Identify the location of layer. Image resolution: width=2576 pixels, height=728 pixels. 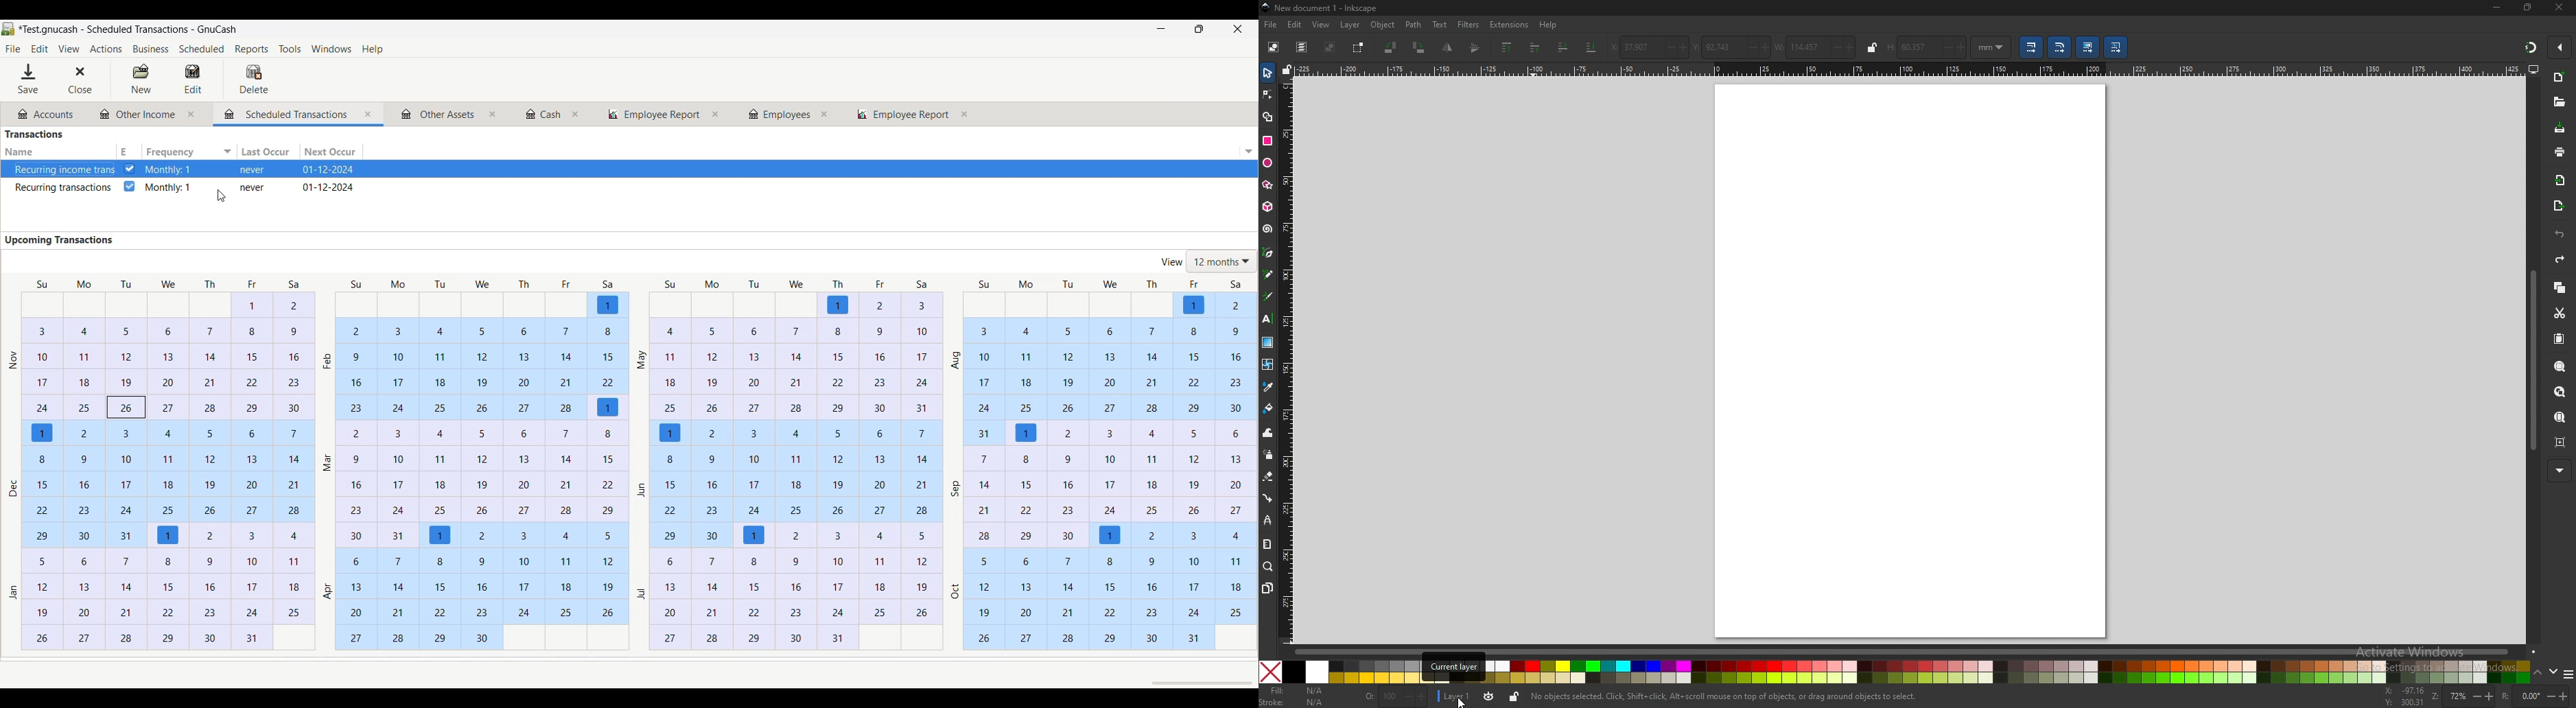
(1454, 696).